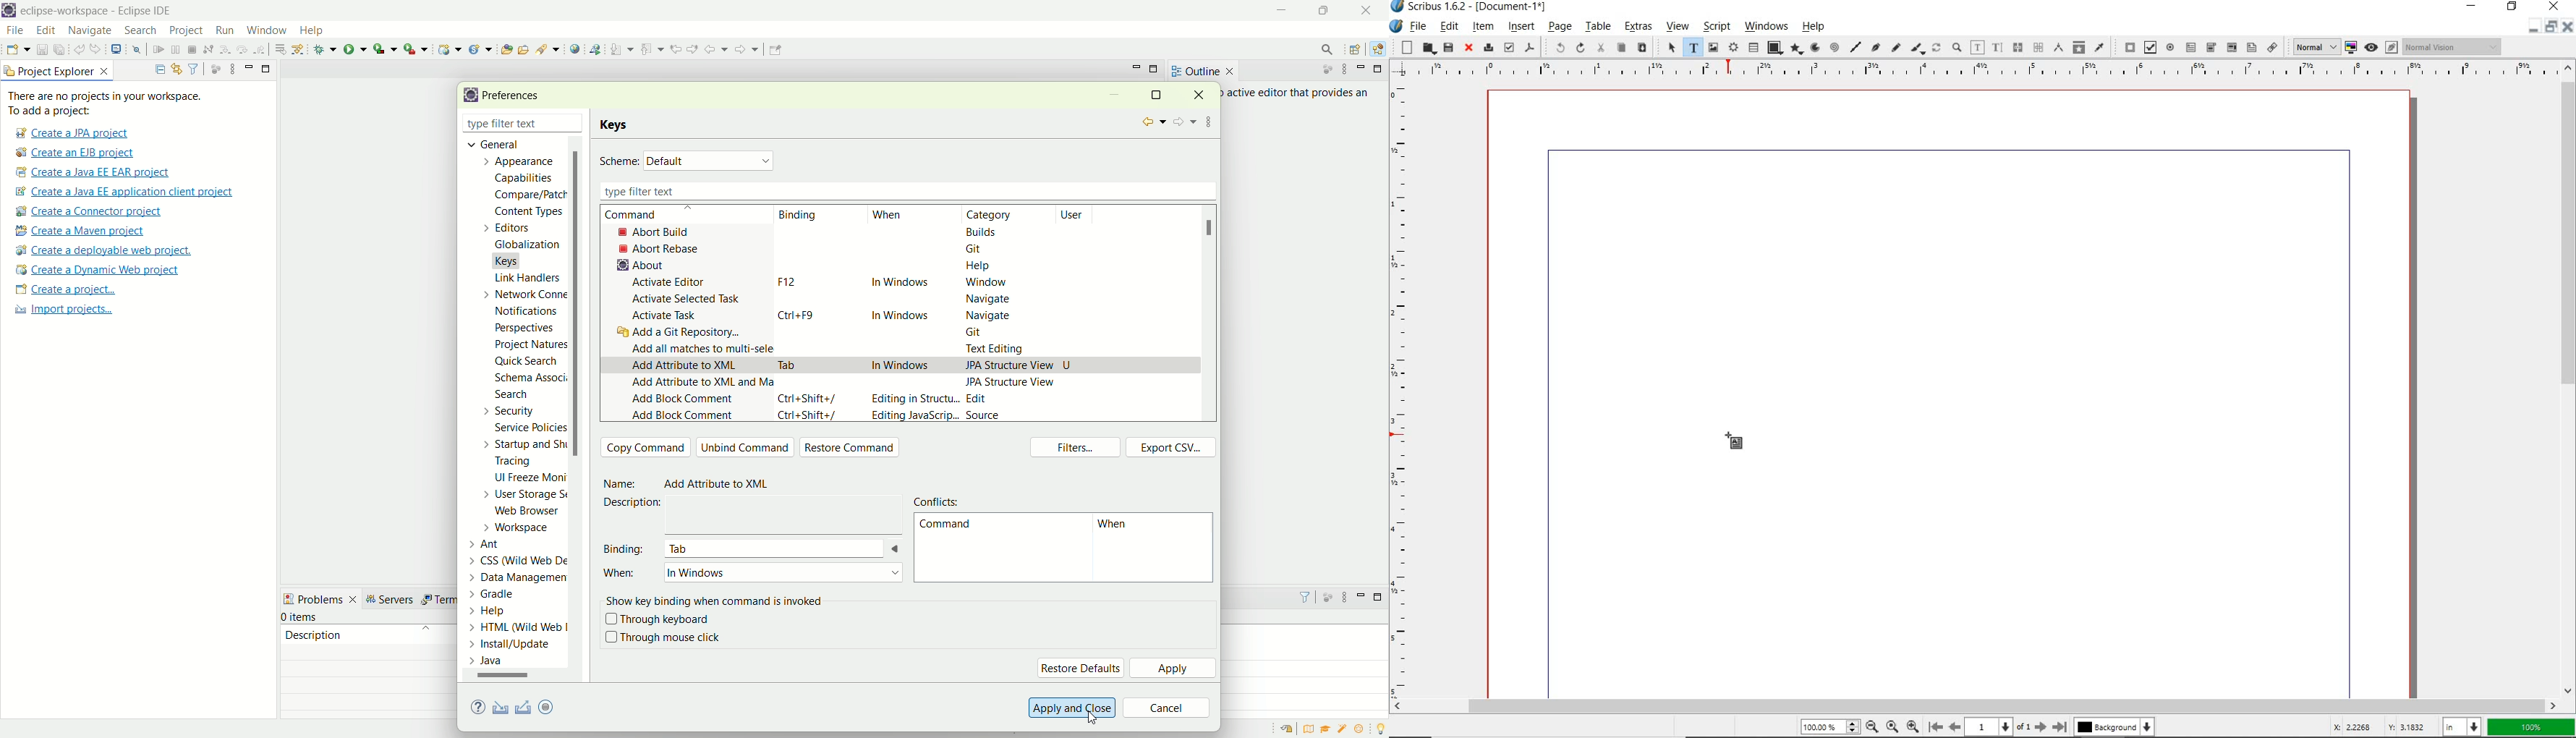 The width and height of the screenshot is (2576, 756). What do you see at coordinates (1935, 727) in the screenshot?
I see `First page` at bounding box center [1935, 727].